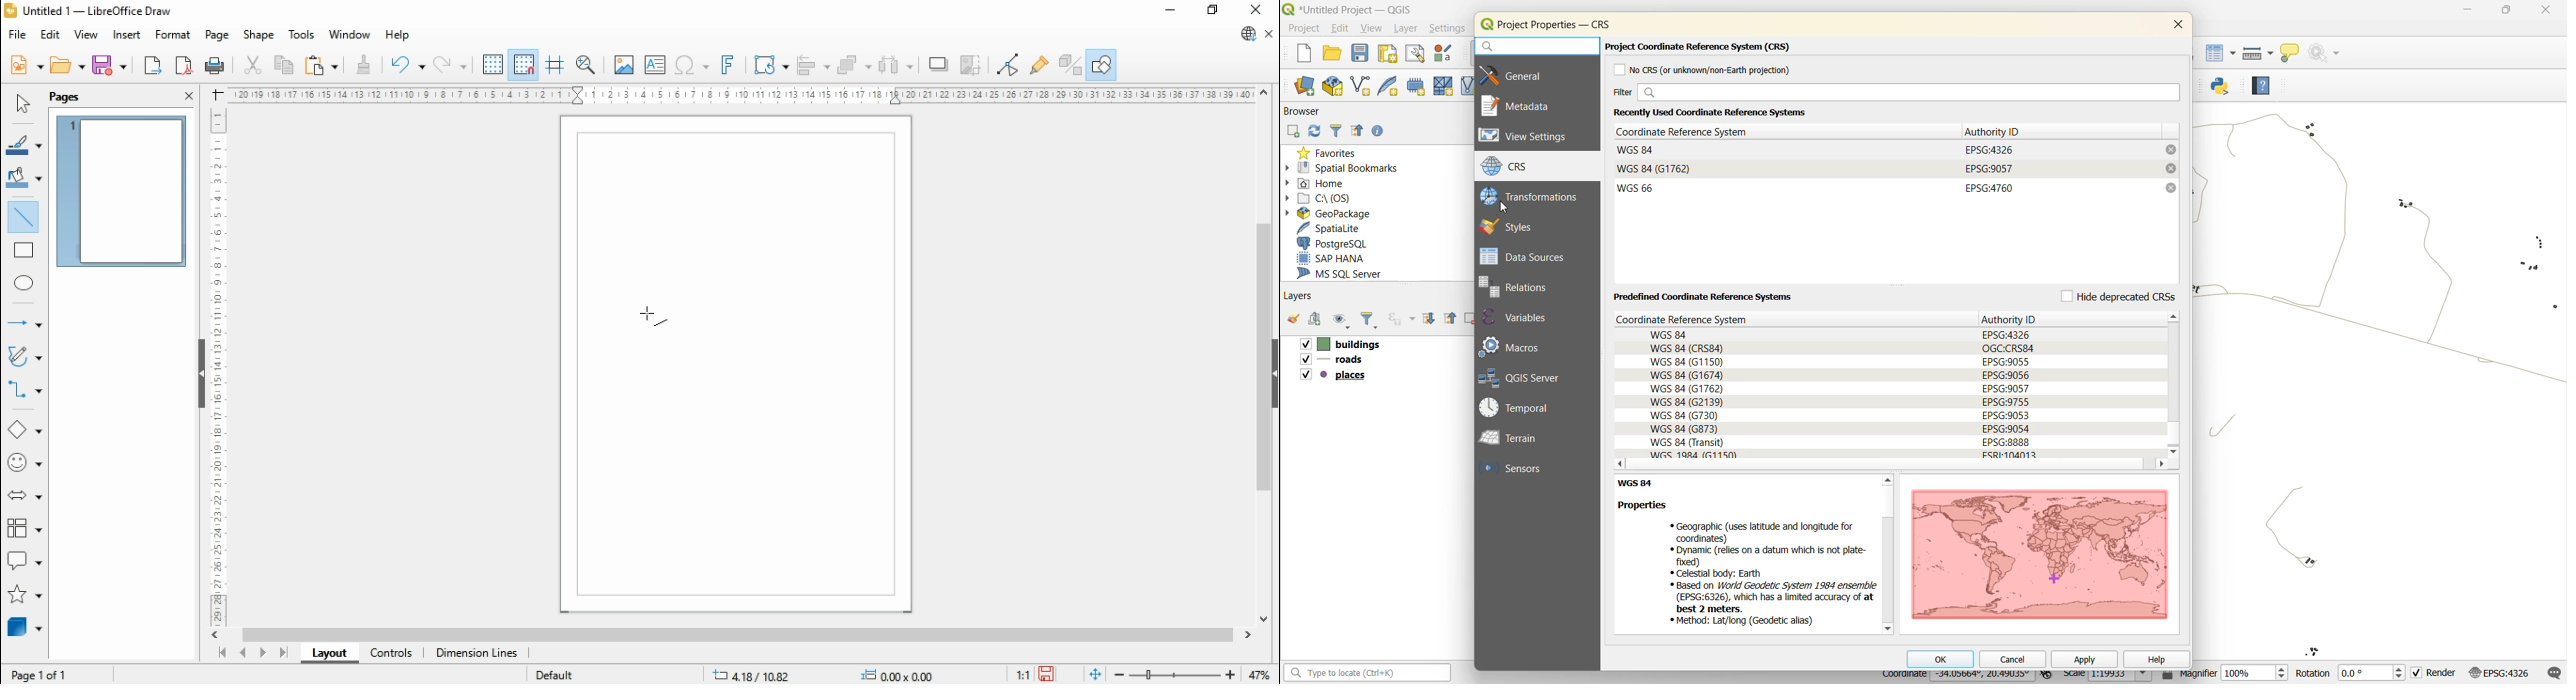  What do you see at coordinates (1270, 34) in the screenshot?
I see `close document` at bounding box center [1270, 34].